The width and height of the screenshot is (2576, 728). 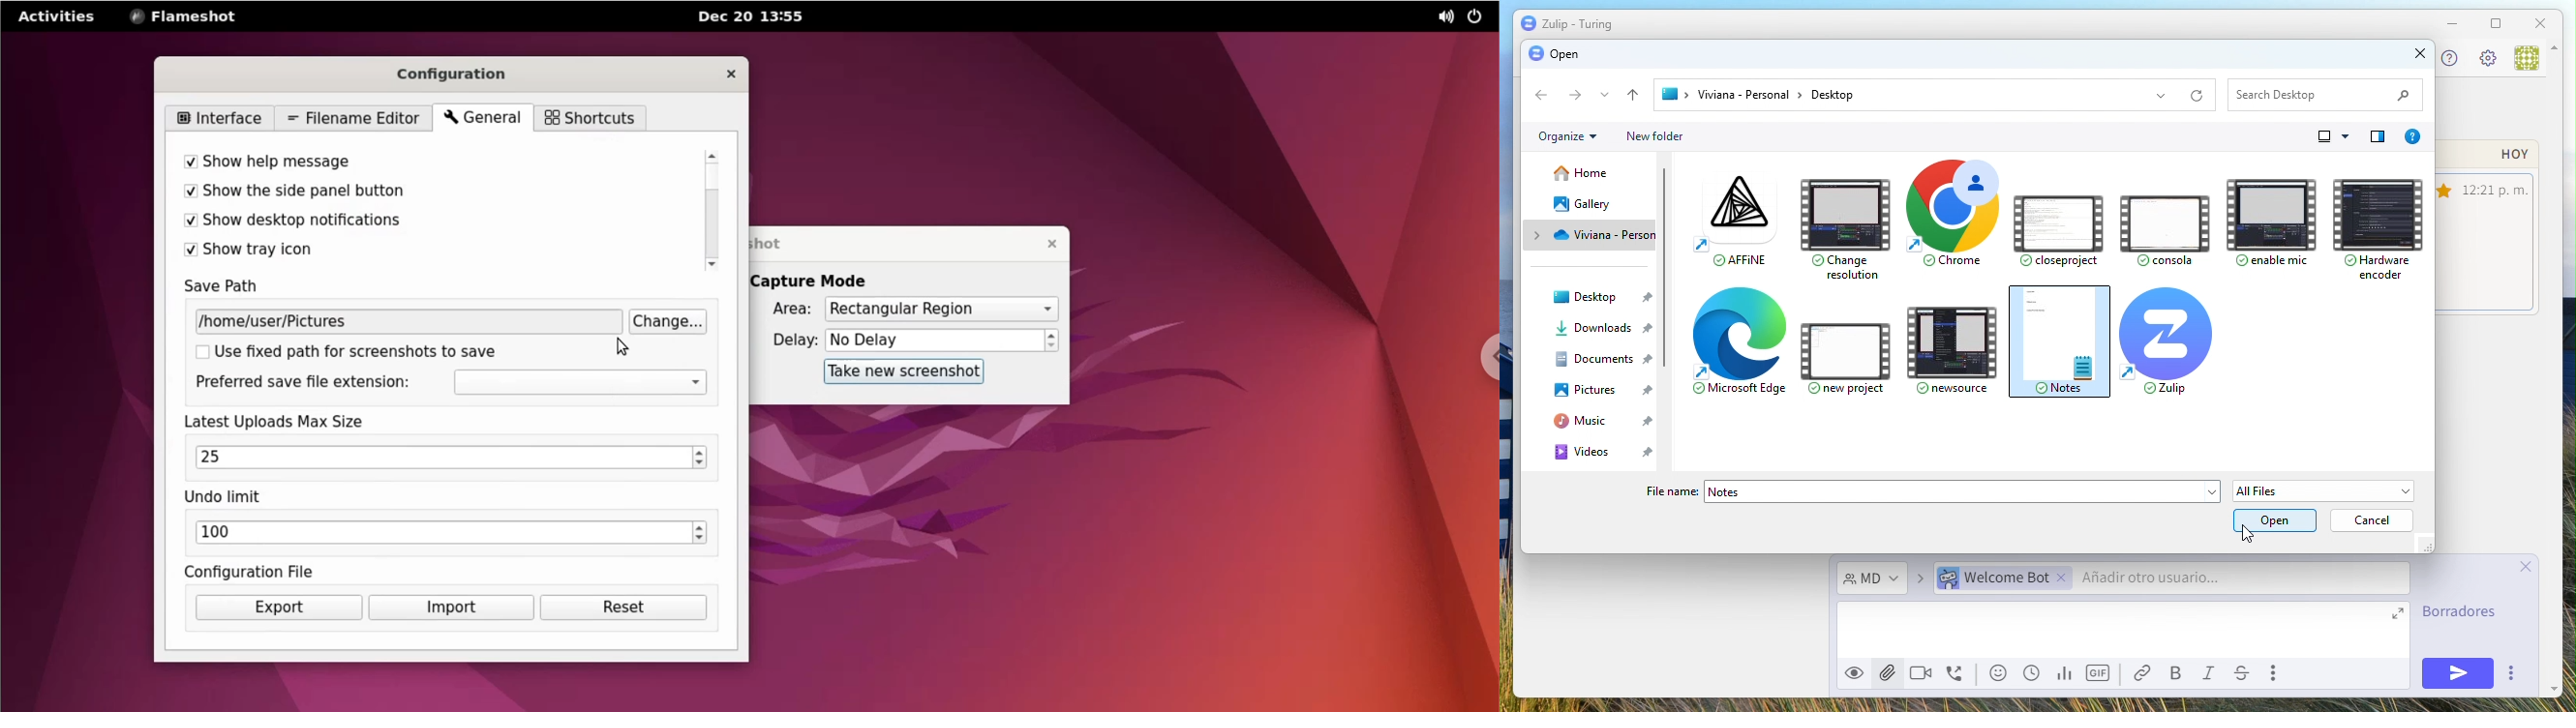 I want to click on italic, so click(x=2212, y=675).